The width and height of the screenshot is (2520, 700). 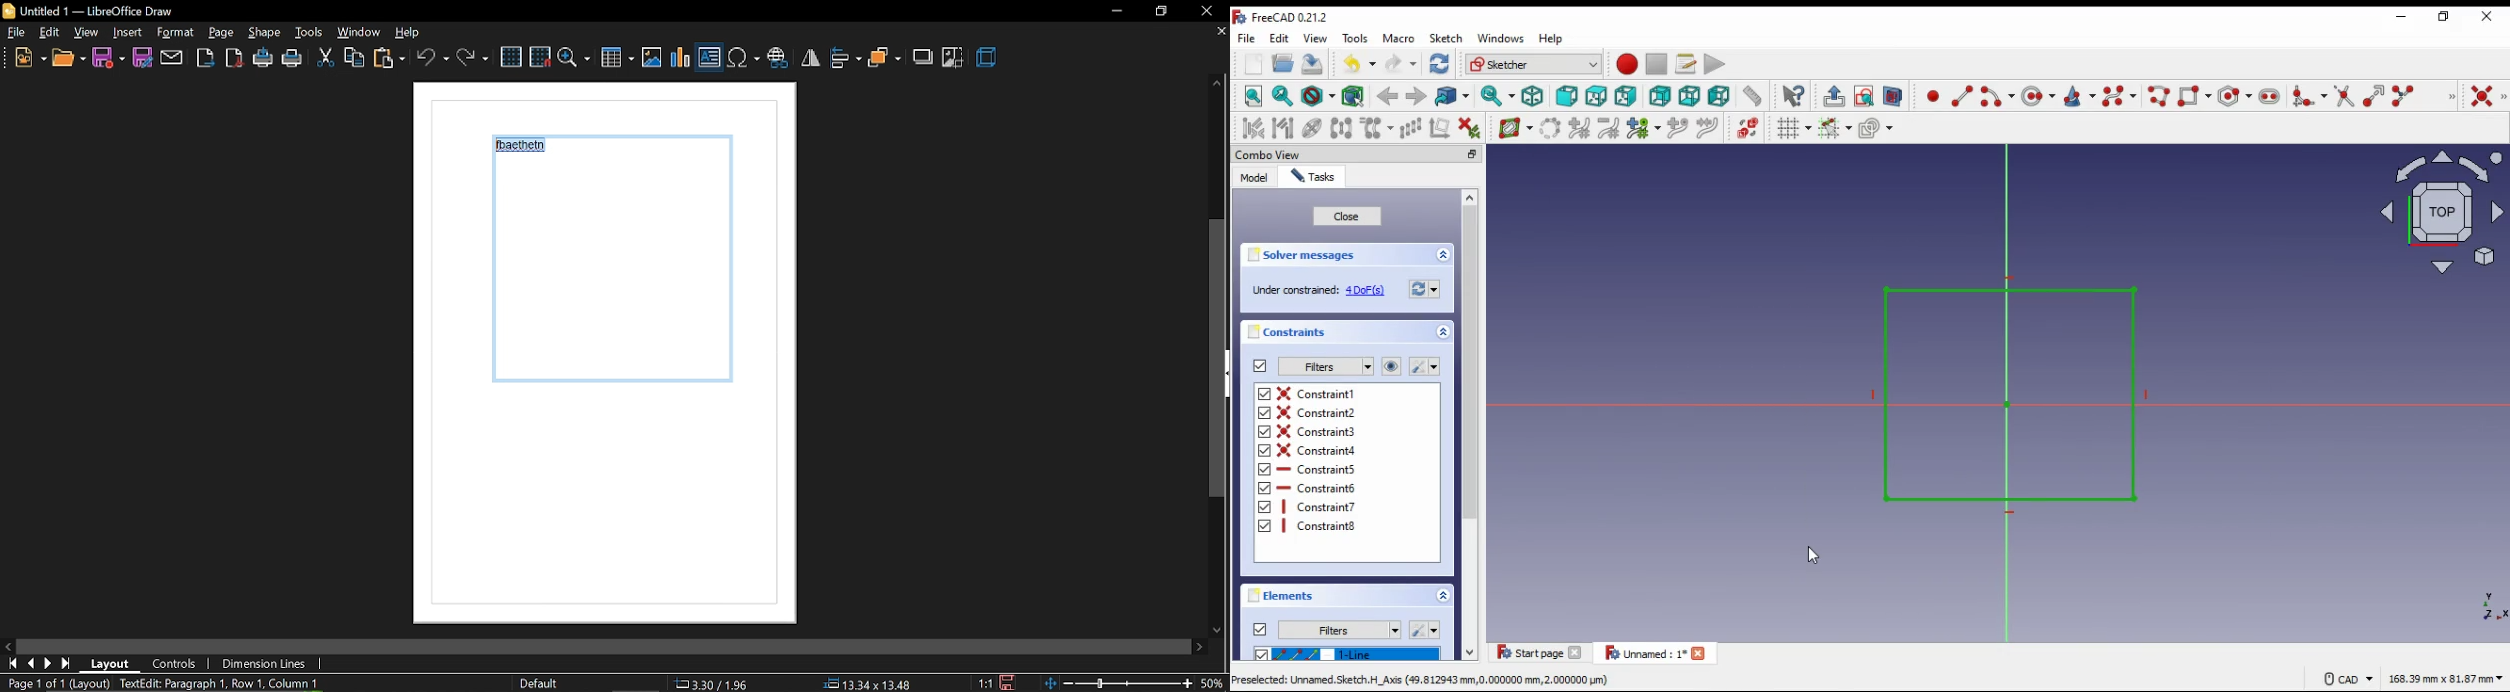 I want to click on select associated geometry, so click(x=1355, y=95).